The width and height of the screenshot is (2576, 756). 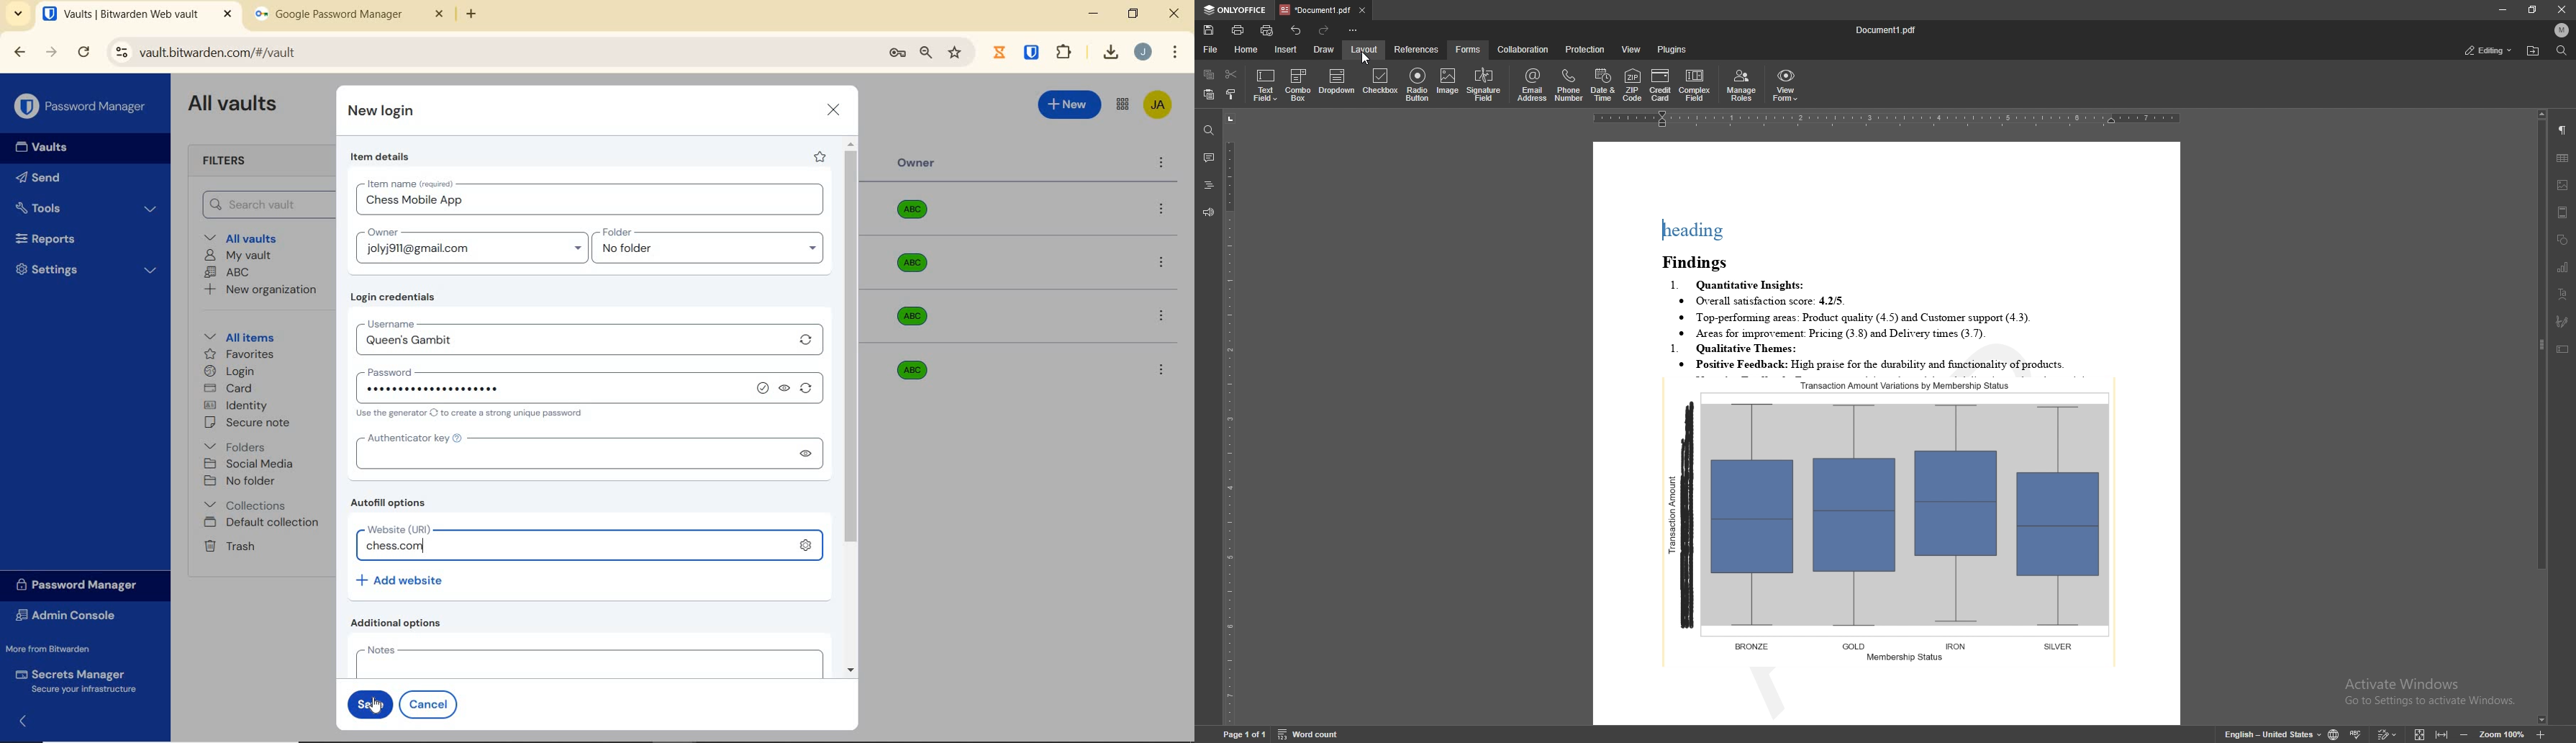 What do you see at coordinates (376, 706) in the screenshot?
I see `cursor` at bounding box center [376, 706].